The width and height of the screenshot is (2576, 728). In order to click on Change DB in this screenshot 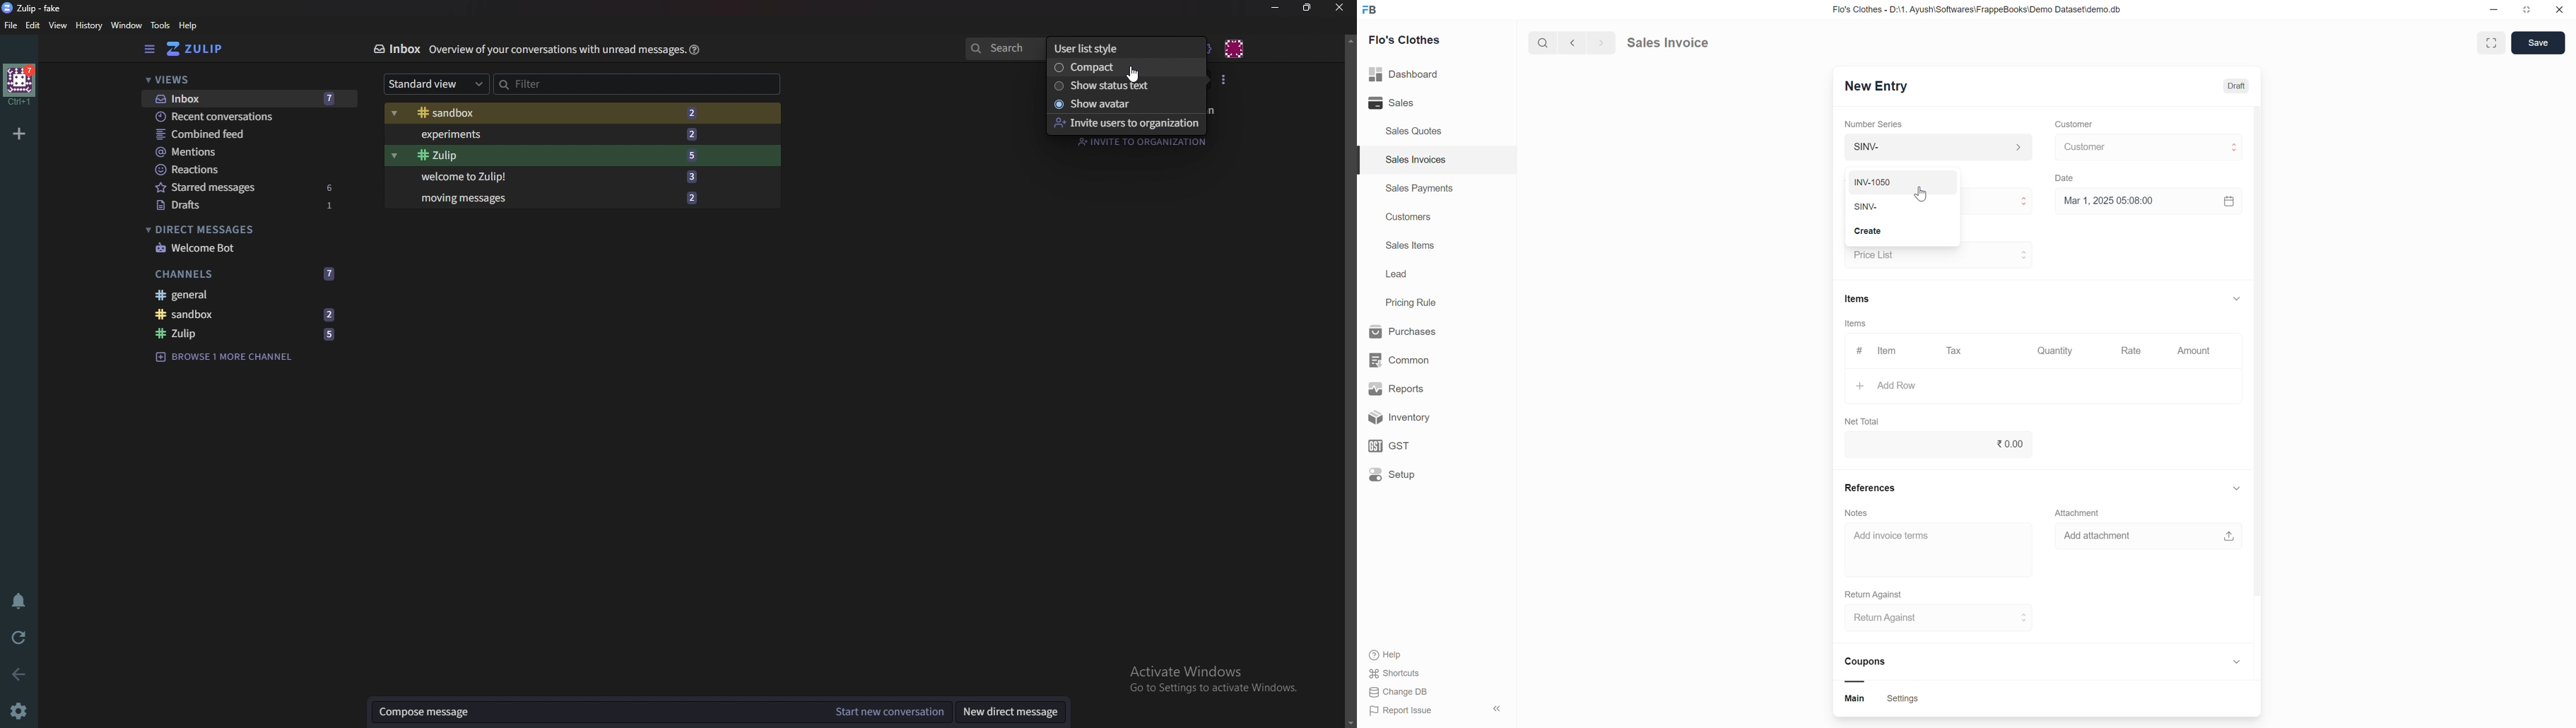, I will do `click(1400, 694)`.